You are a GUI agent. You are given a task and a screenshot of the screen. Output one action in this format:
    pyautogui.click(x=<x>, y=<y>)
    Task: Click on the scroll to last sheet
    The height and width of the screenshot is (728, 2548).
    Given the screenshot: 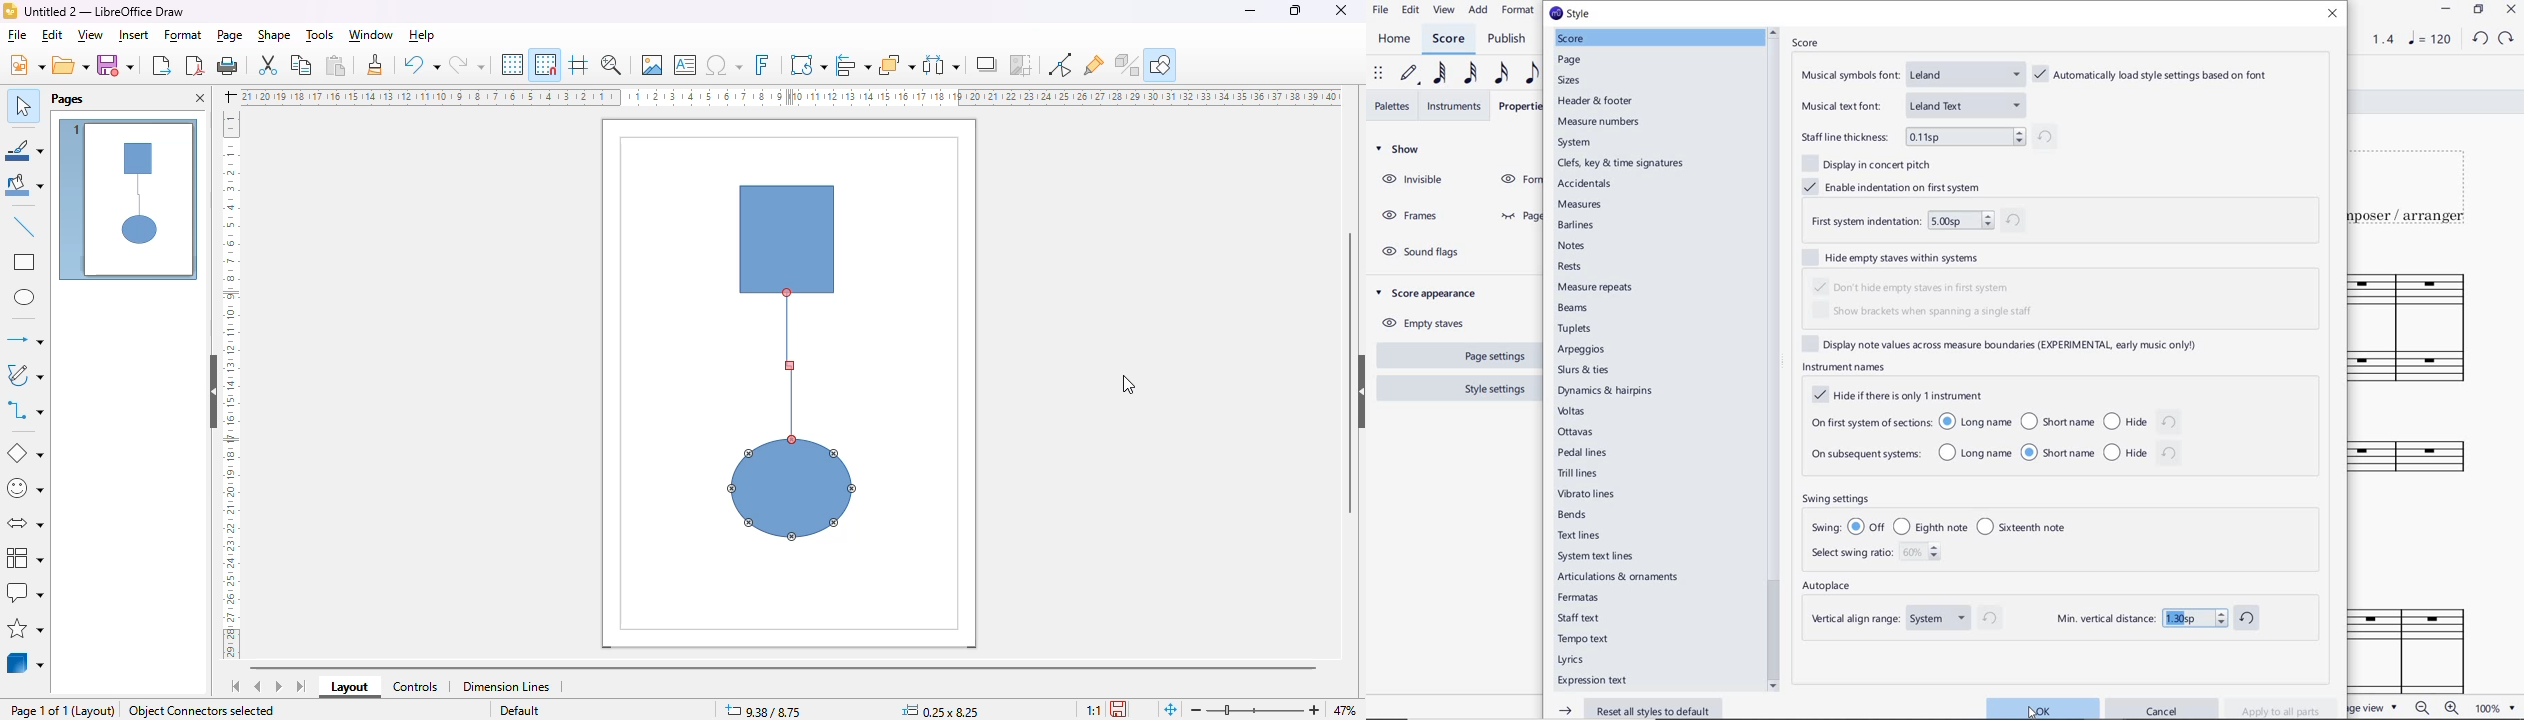 What is the action you would take?
    pyautogui.click(x=302, y=687)
    